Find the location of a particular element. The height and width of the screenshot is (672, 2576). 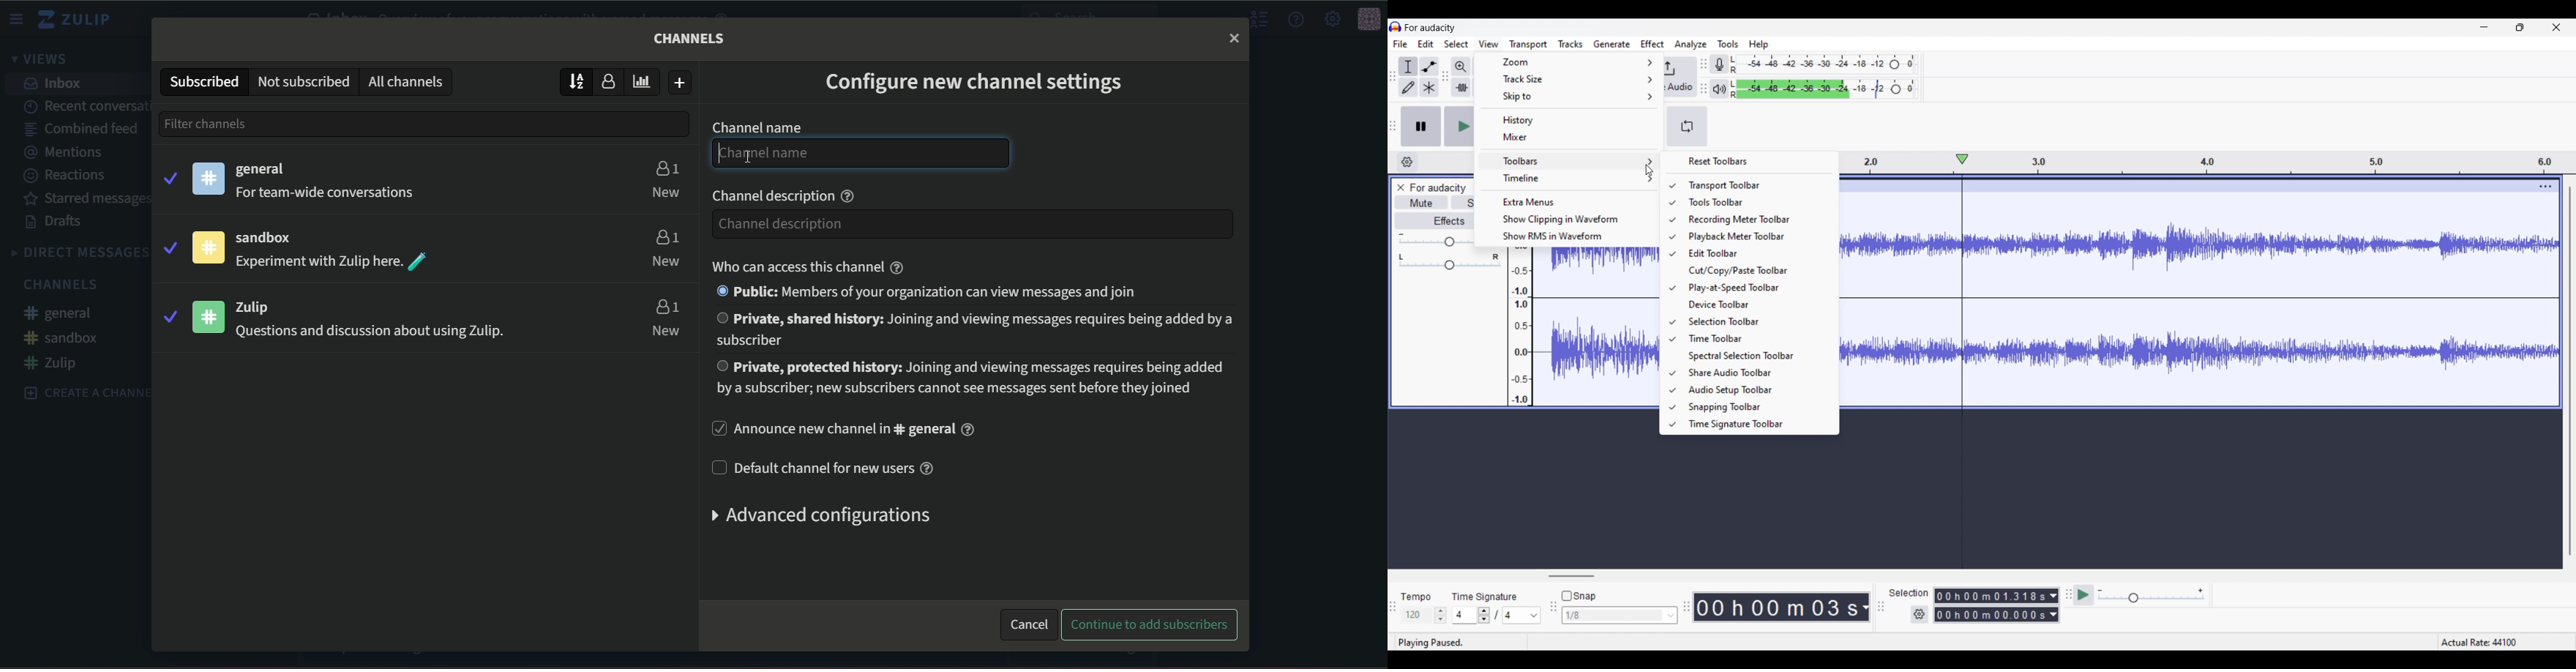

Trasport menu is located at coordinates (1529, 45).